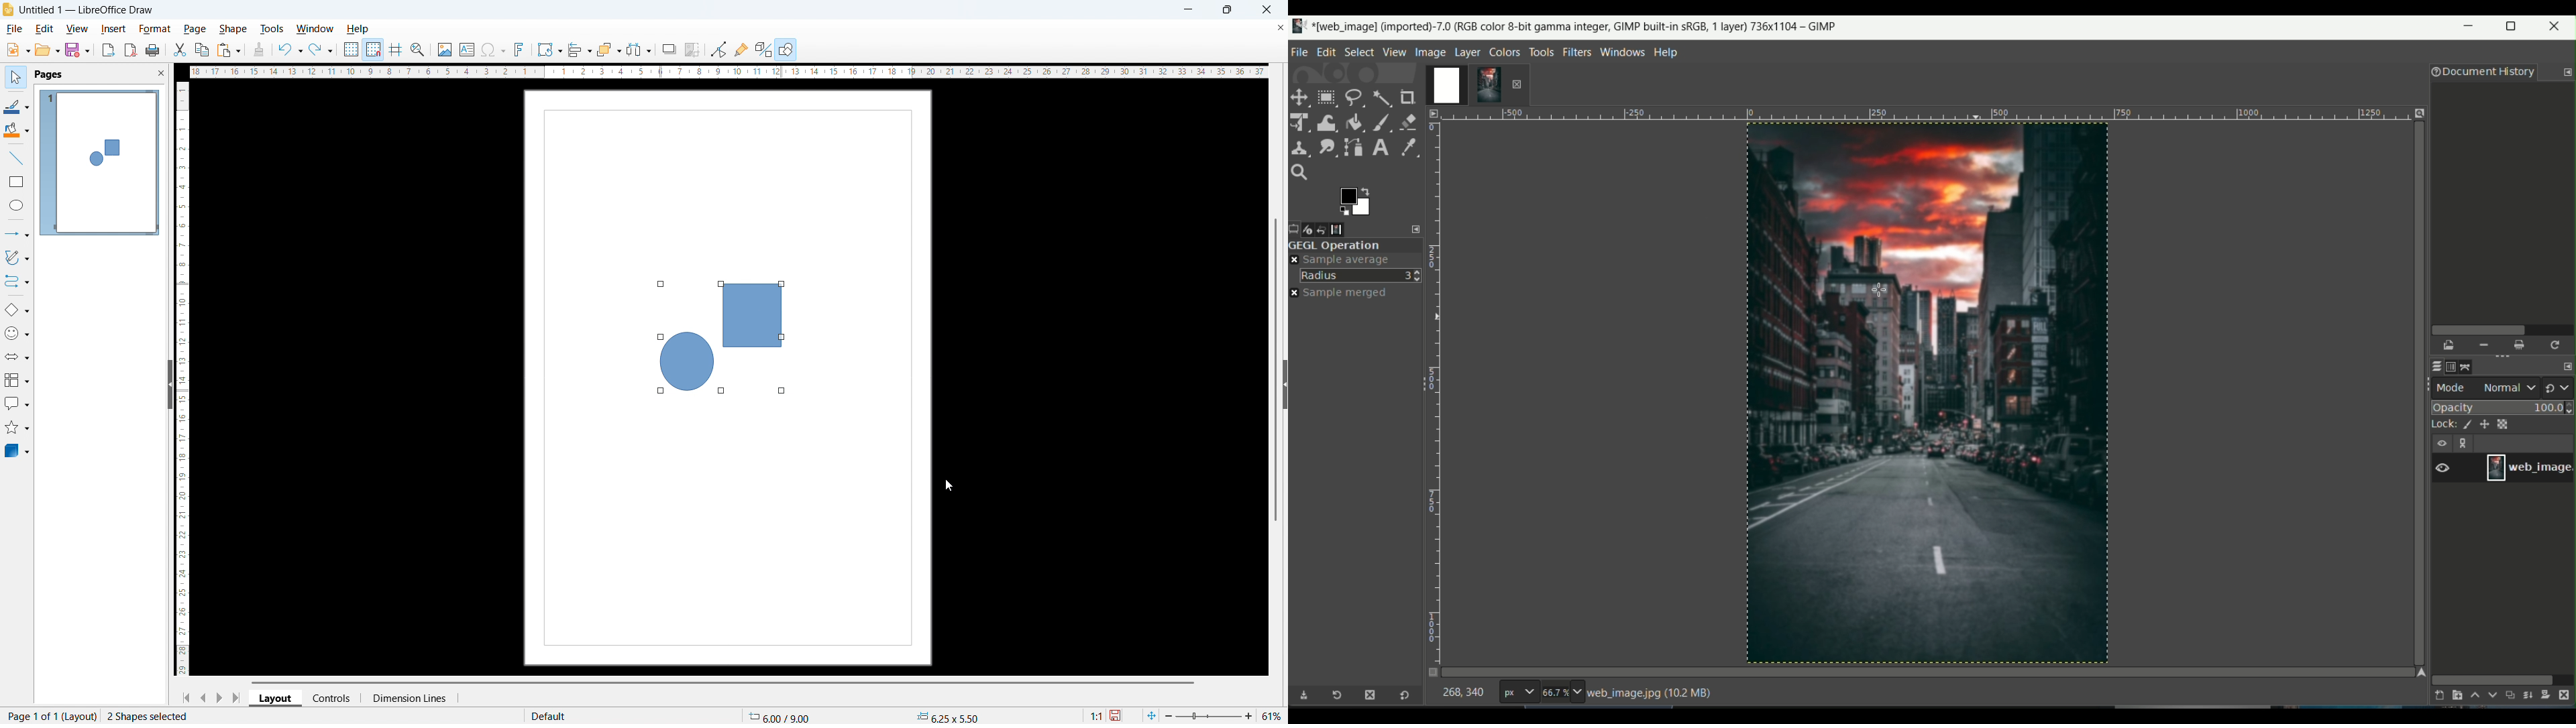 The height and width of the screenshot is (728, 2576). I want to click on file, so click(15, 29).